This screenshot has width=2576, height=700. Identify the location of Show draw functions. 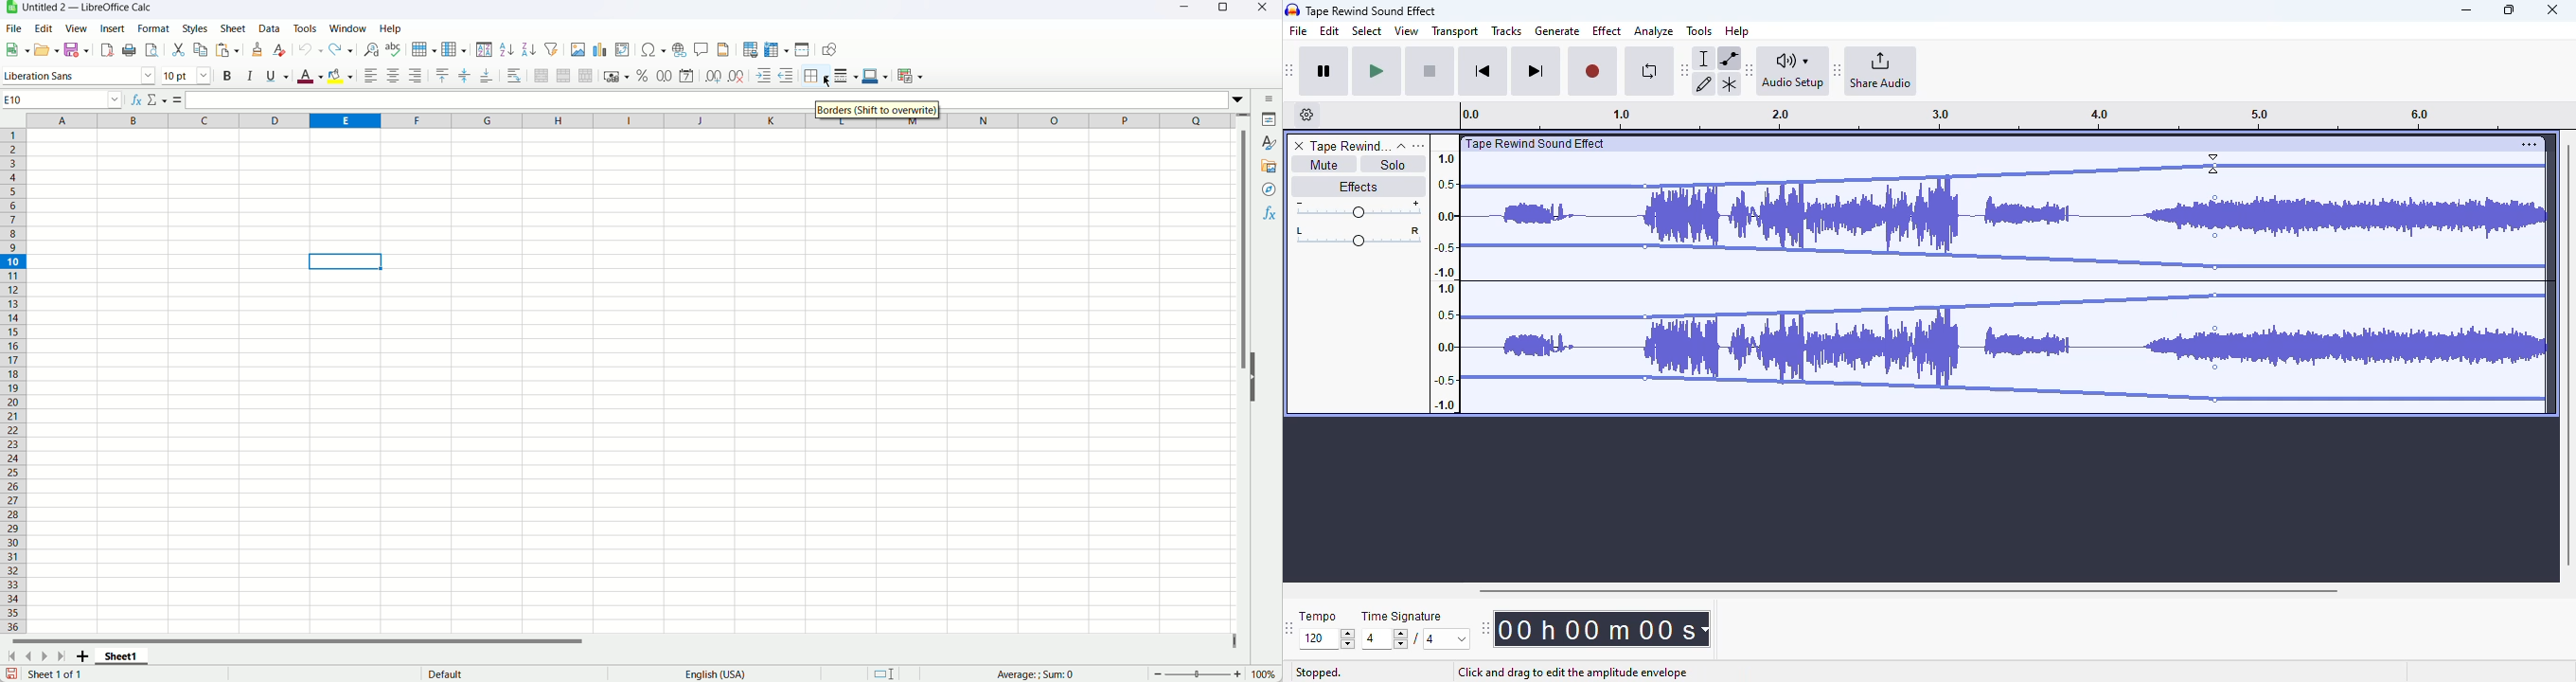
(827, 49).